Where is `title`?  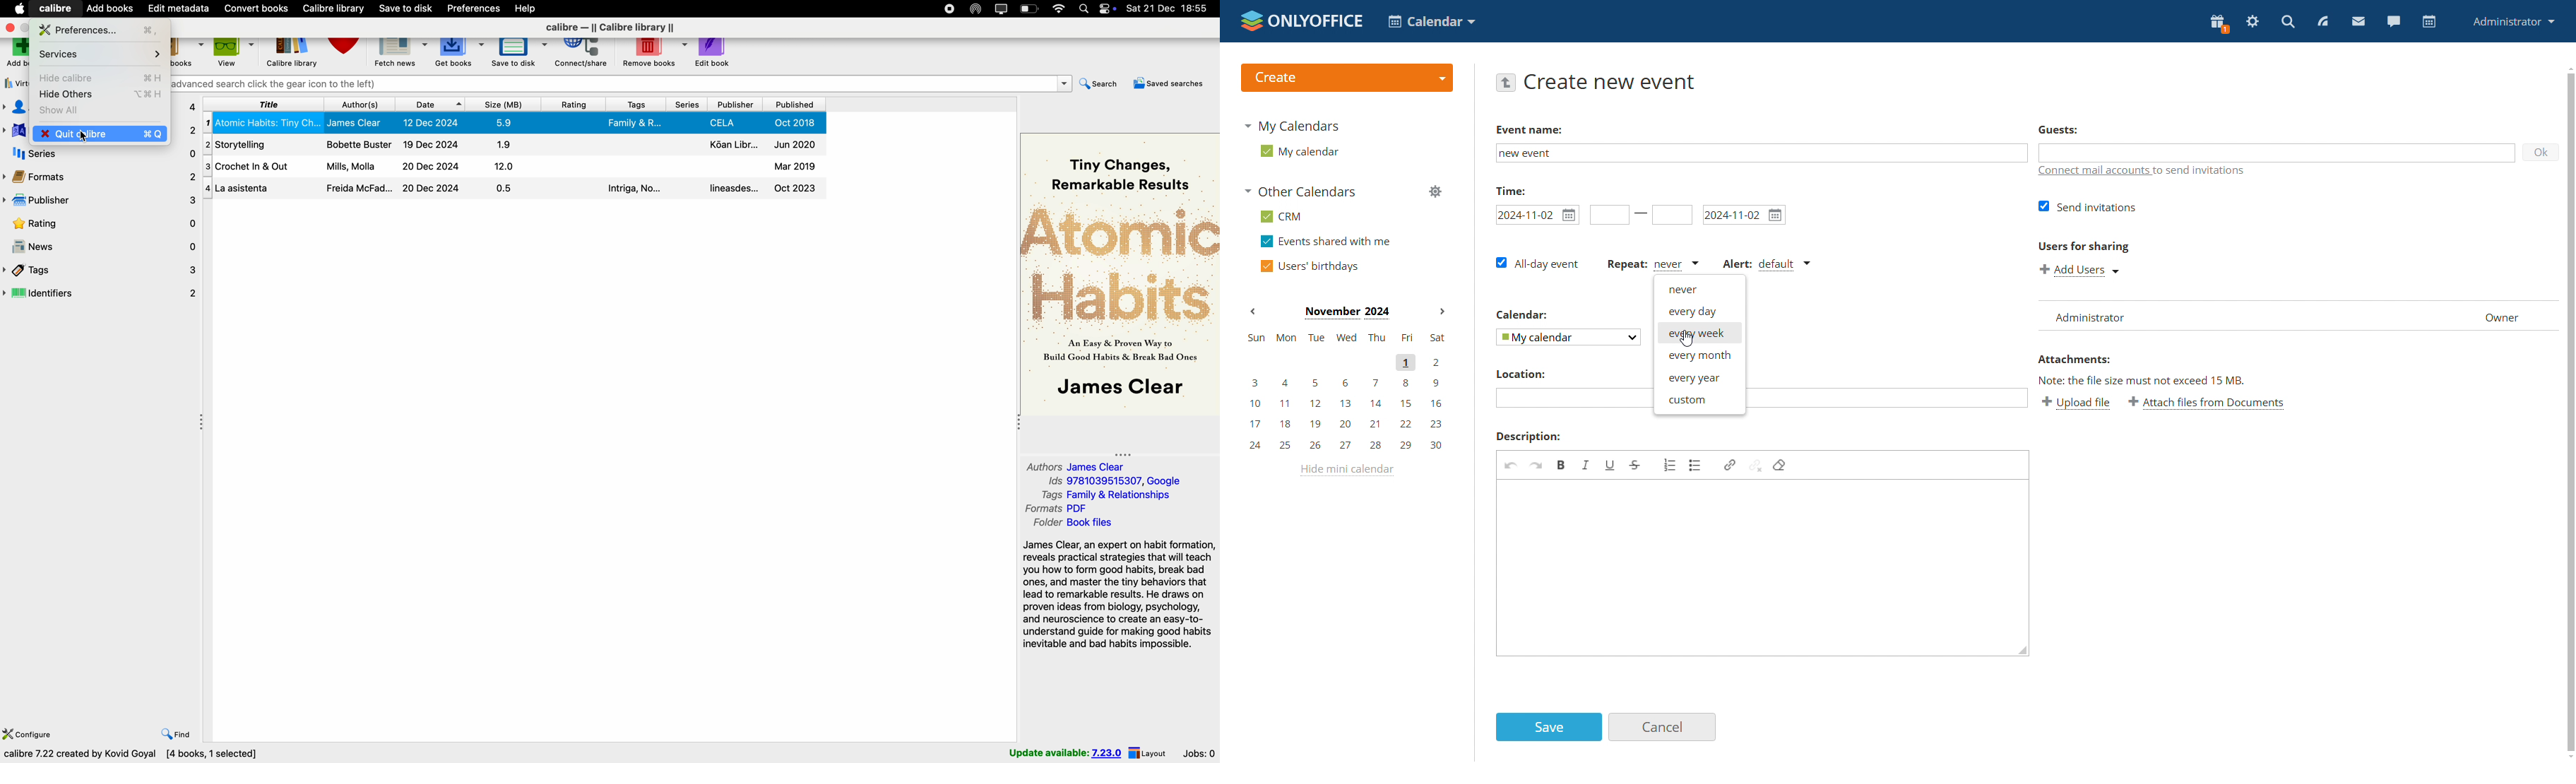 title is located at coordinates (264, 104).